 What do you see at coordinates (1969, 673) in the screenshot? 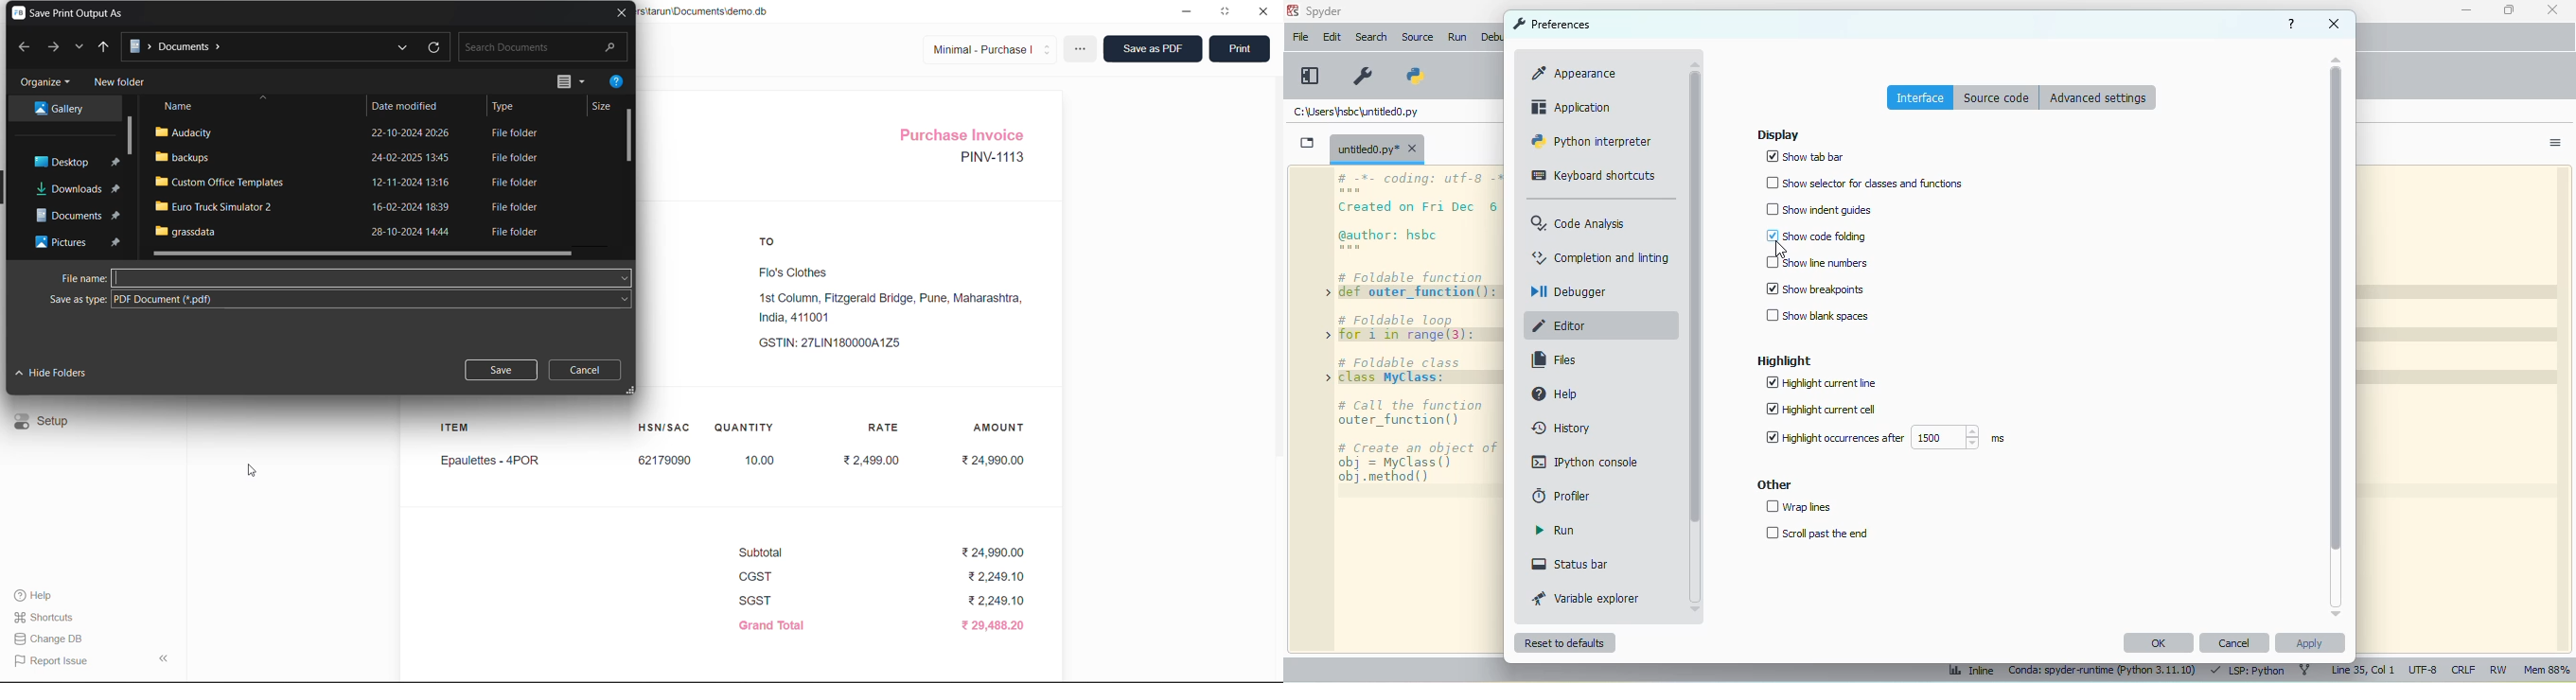
I see `inline` at bounding box center [1969, 673].